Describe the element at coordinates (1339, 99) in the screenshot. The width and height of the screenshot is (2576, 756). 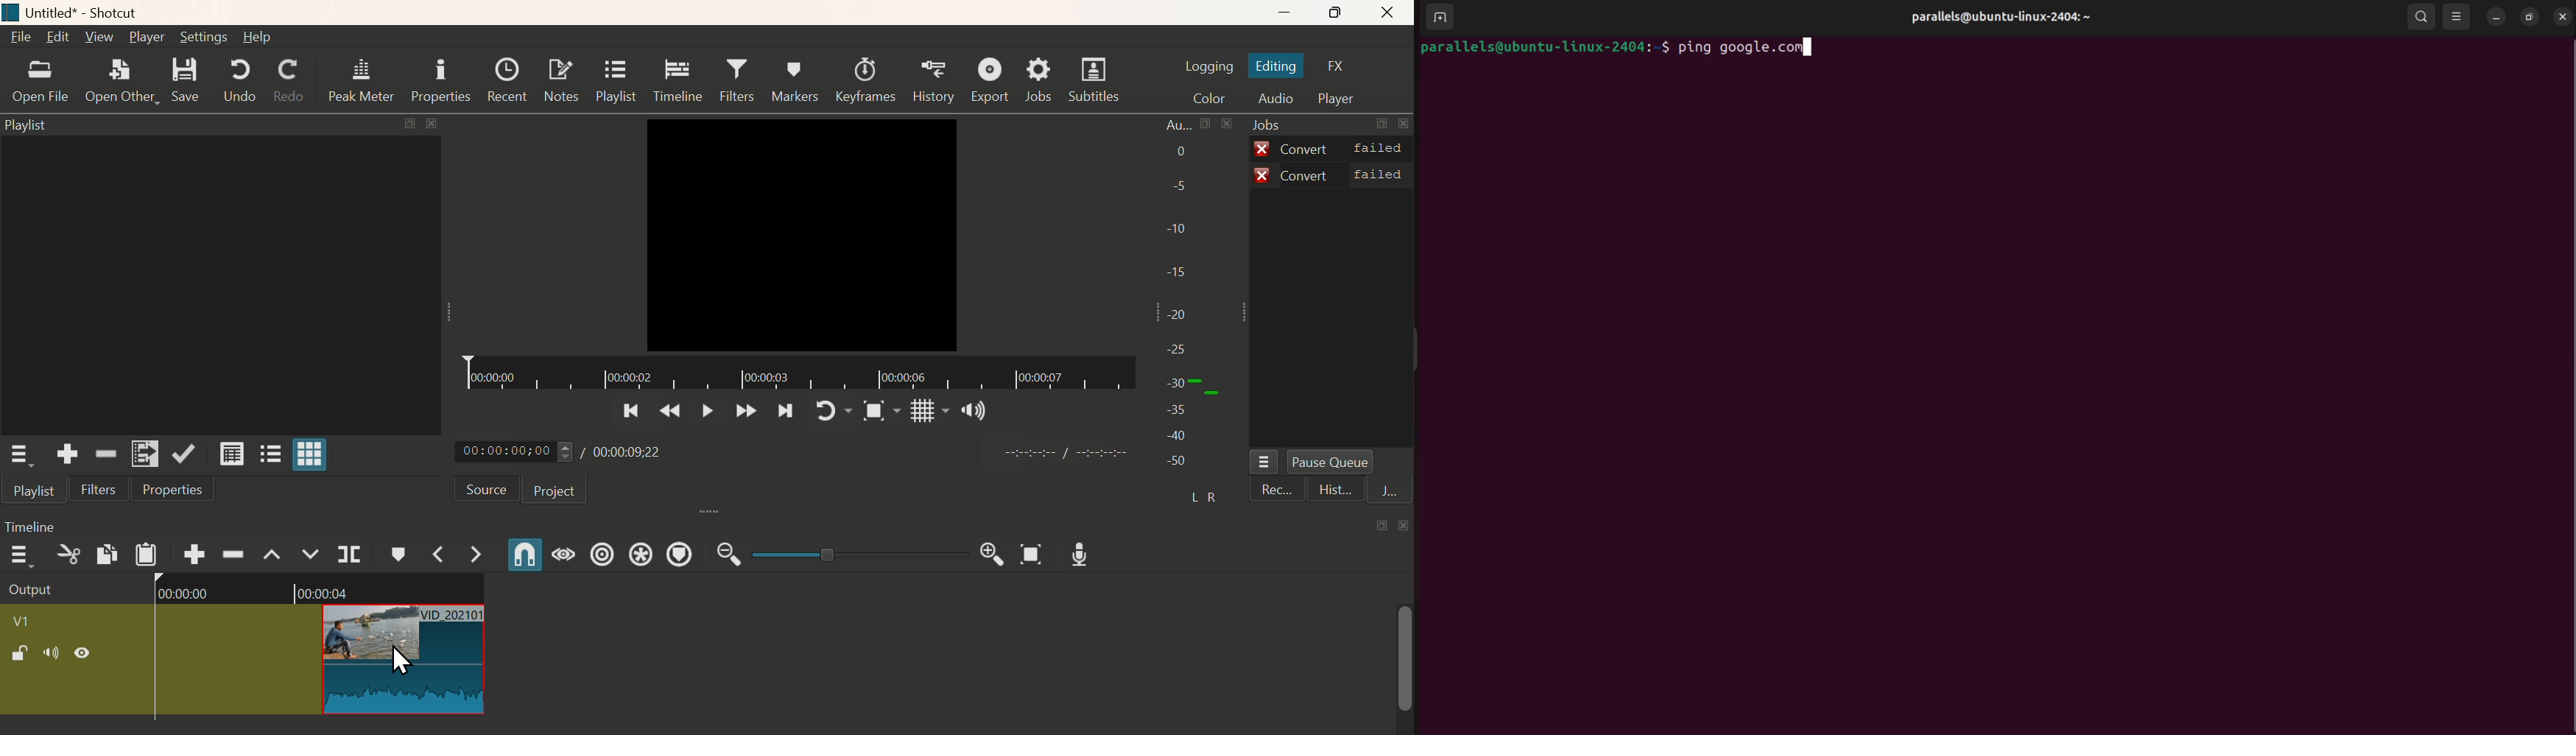
I see `Player` at that location.